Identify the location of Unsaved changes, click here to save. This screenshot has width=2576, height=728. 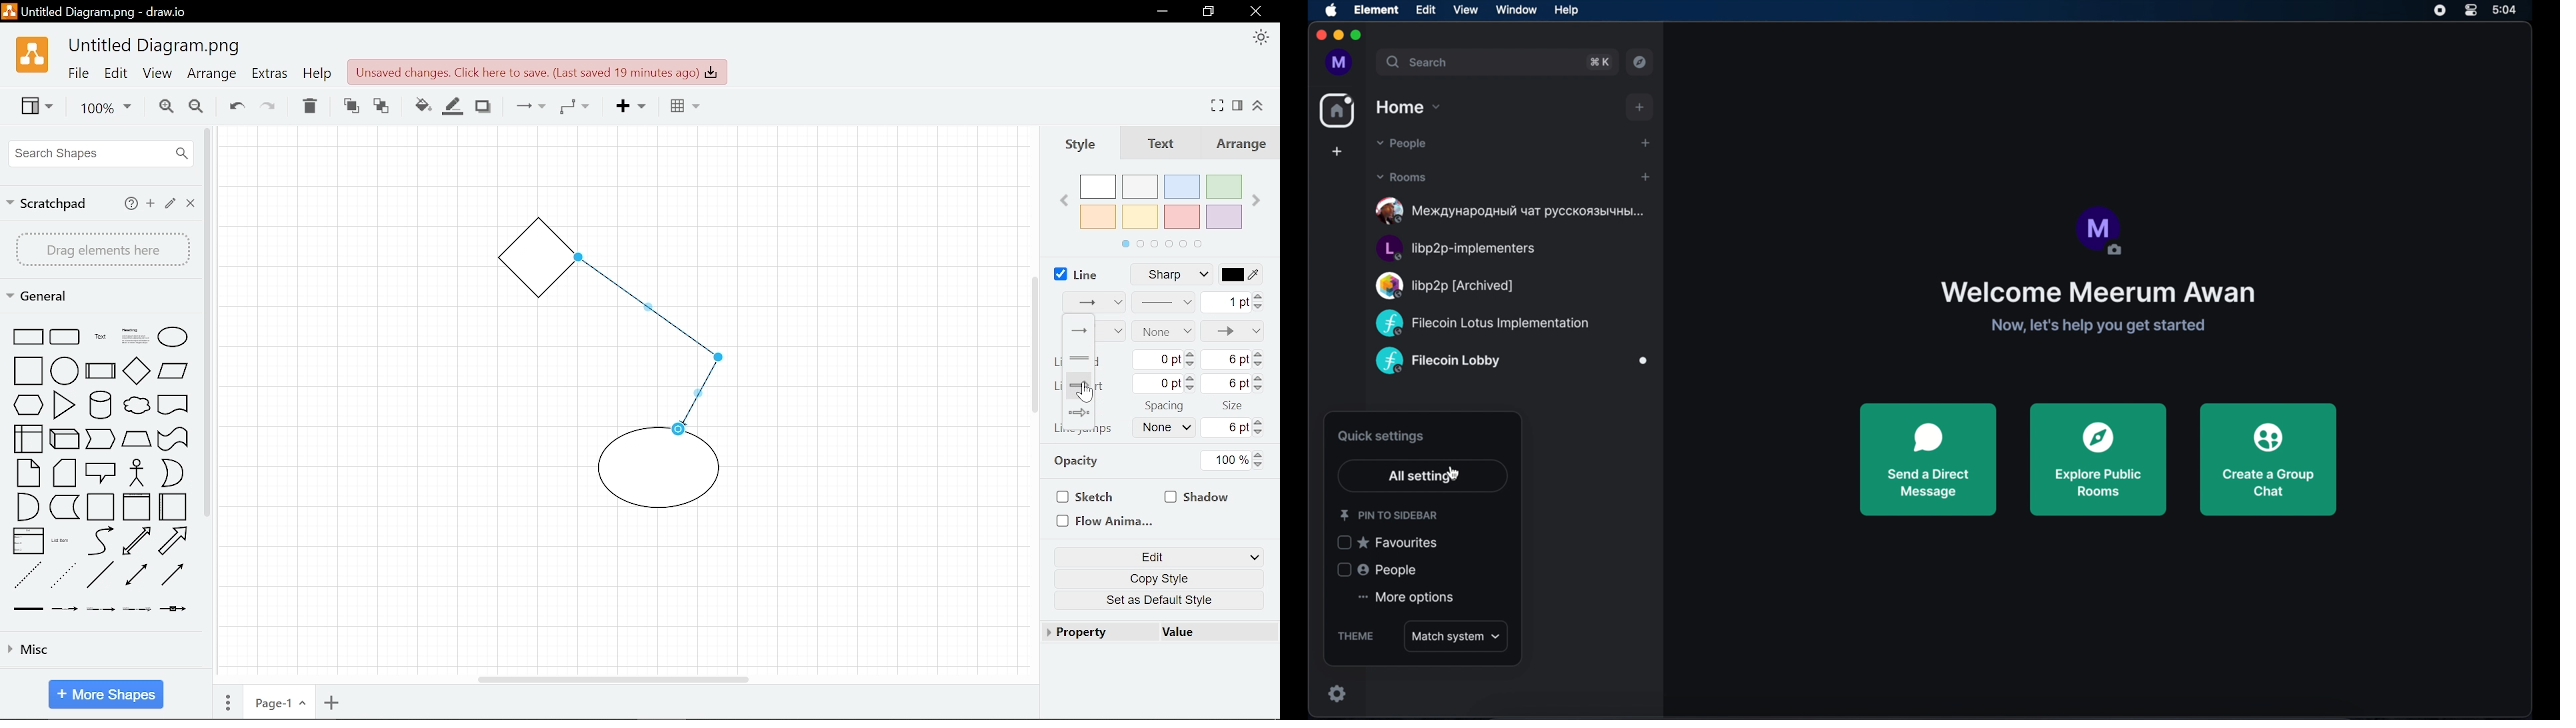
(537, 71).